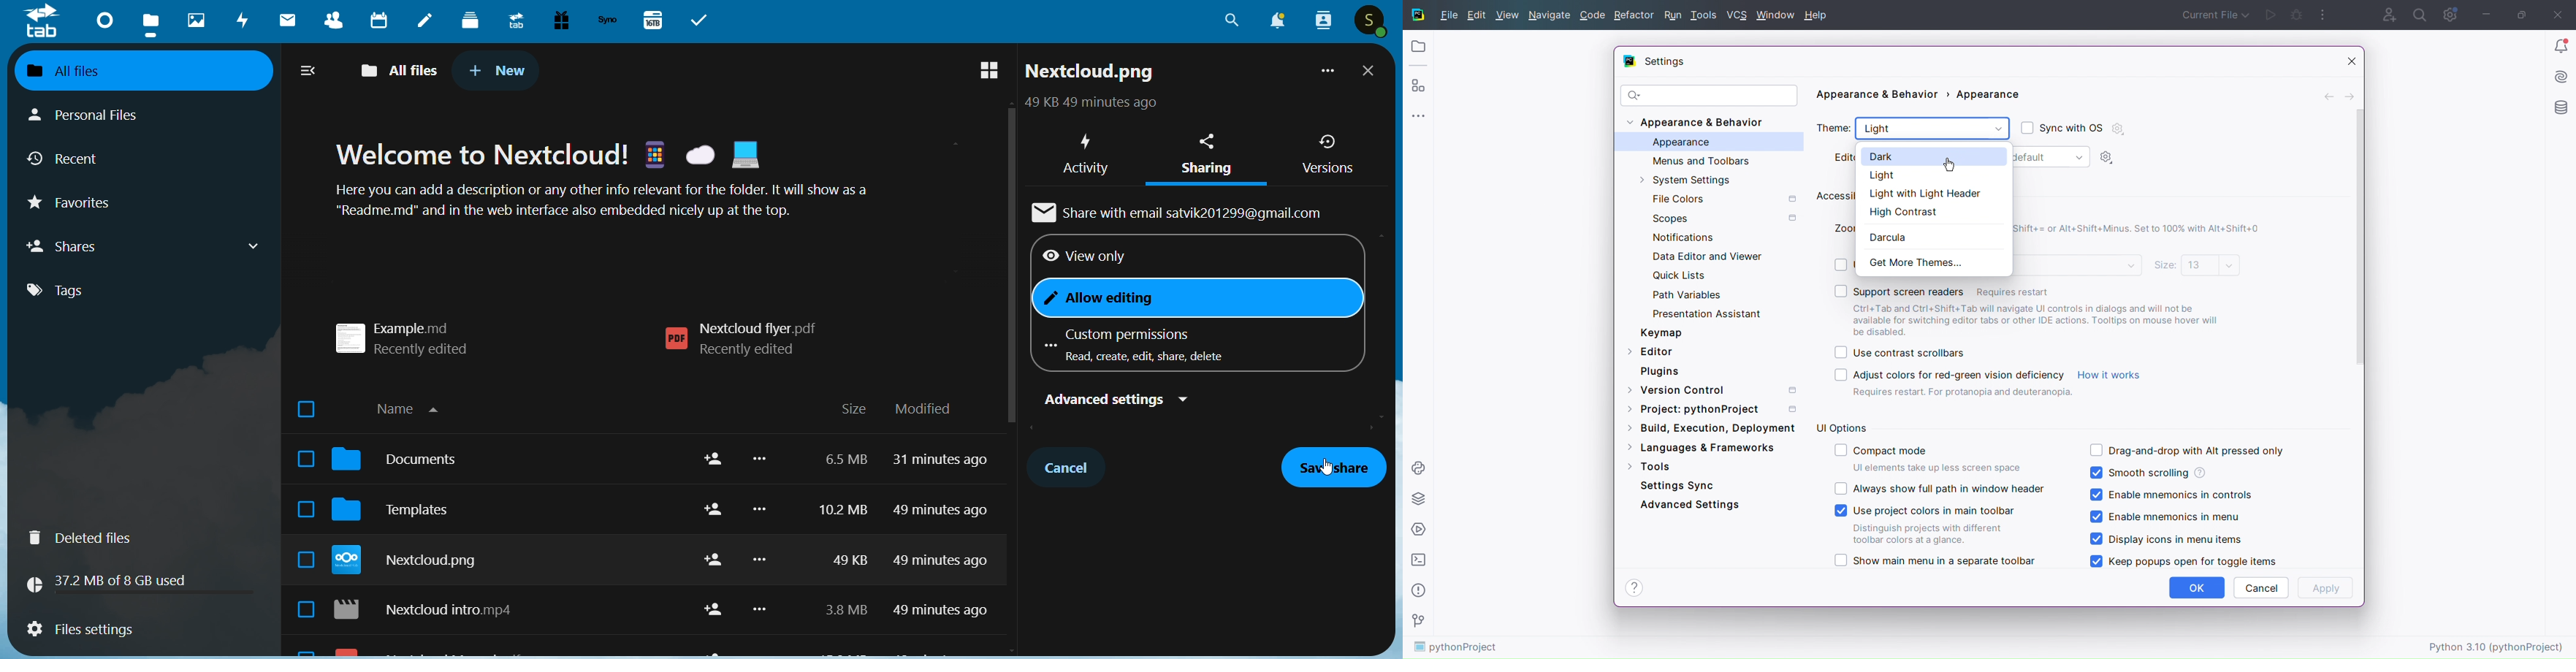 The height and width of the screenshot is (672, 2576). Describe the element at coordinates (300, 511) in the screenshot. I see `select` at that location.